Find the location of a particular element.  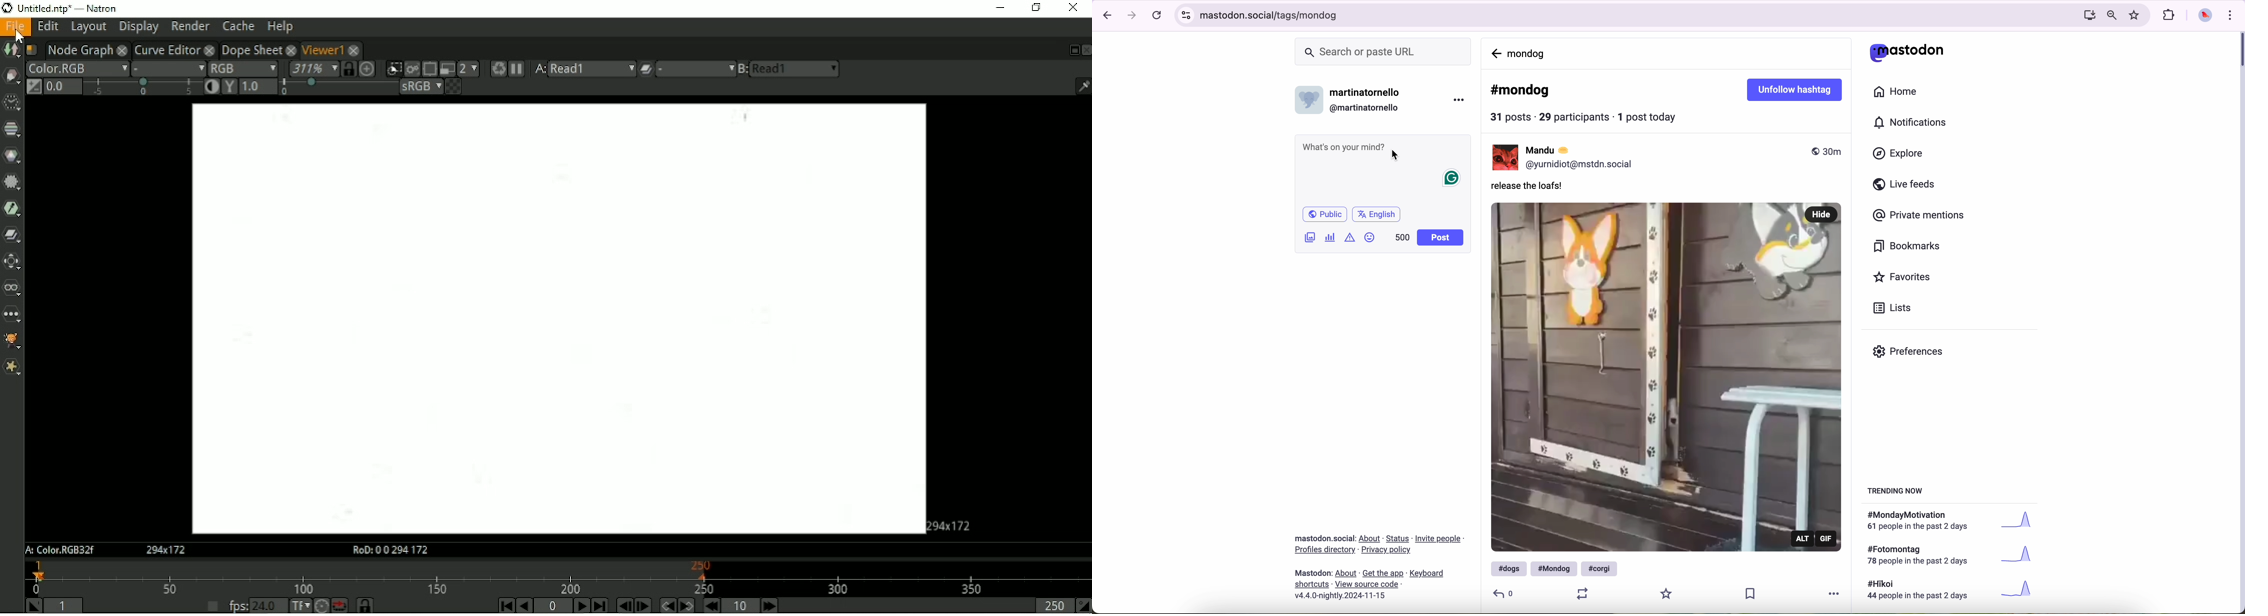

graph is located at coordinates (2021, 590).